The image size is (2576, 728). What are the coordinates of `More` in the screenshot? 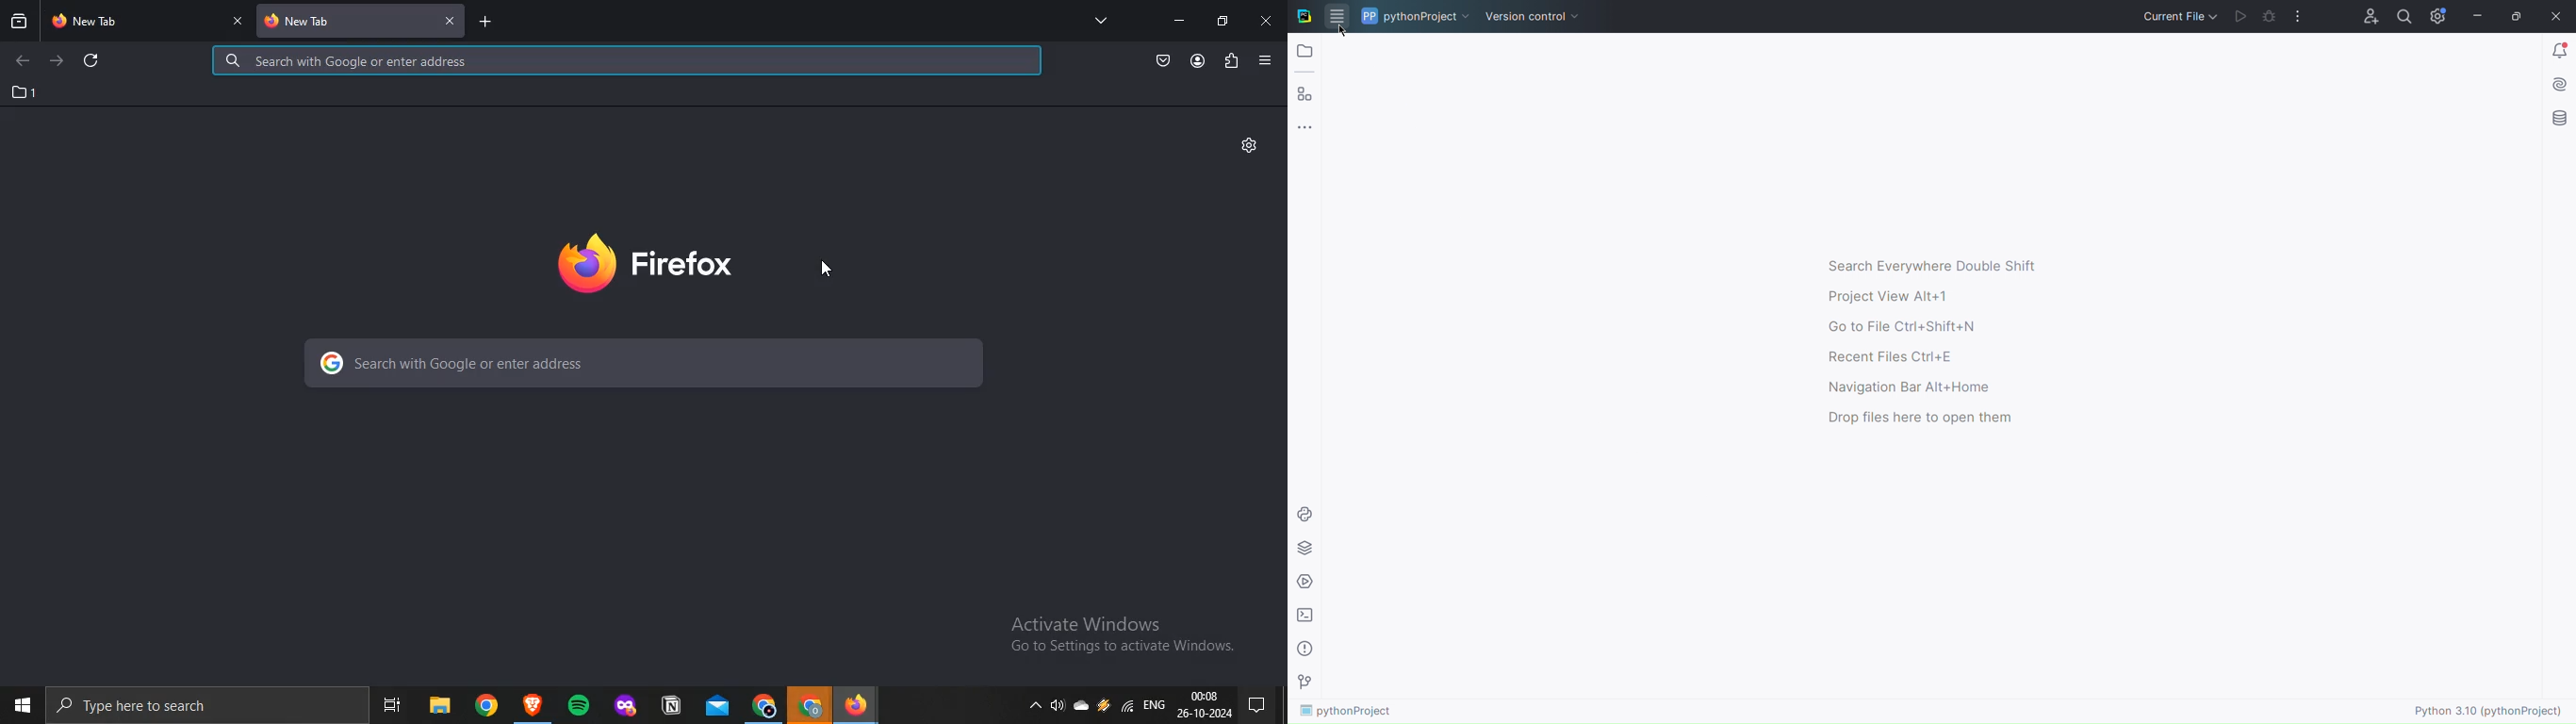 It's located at (1304, 126).